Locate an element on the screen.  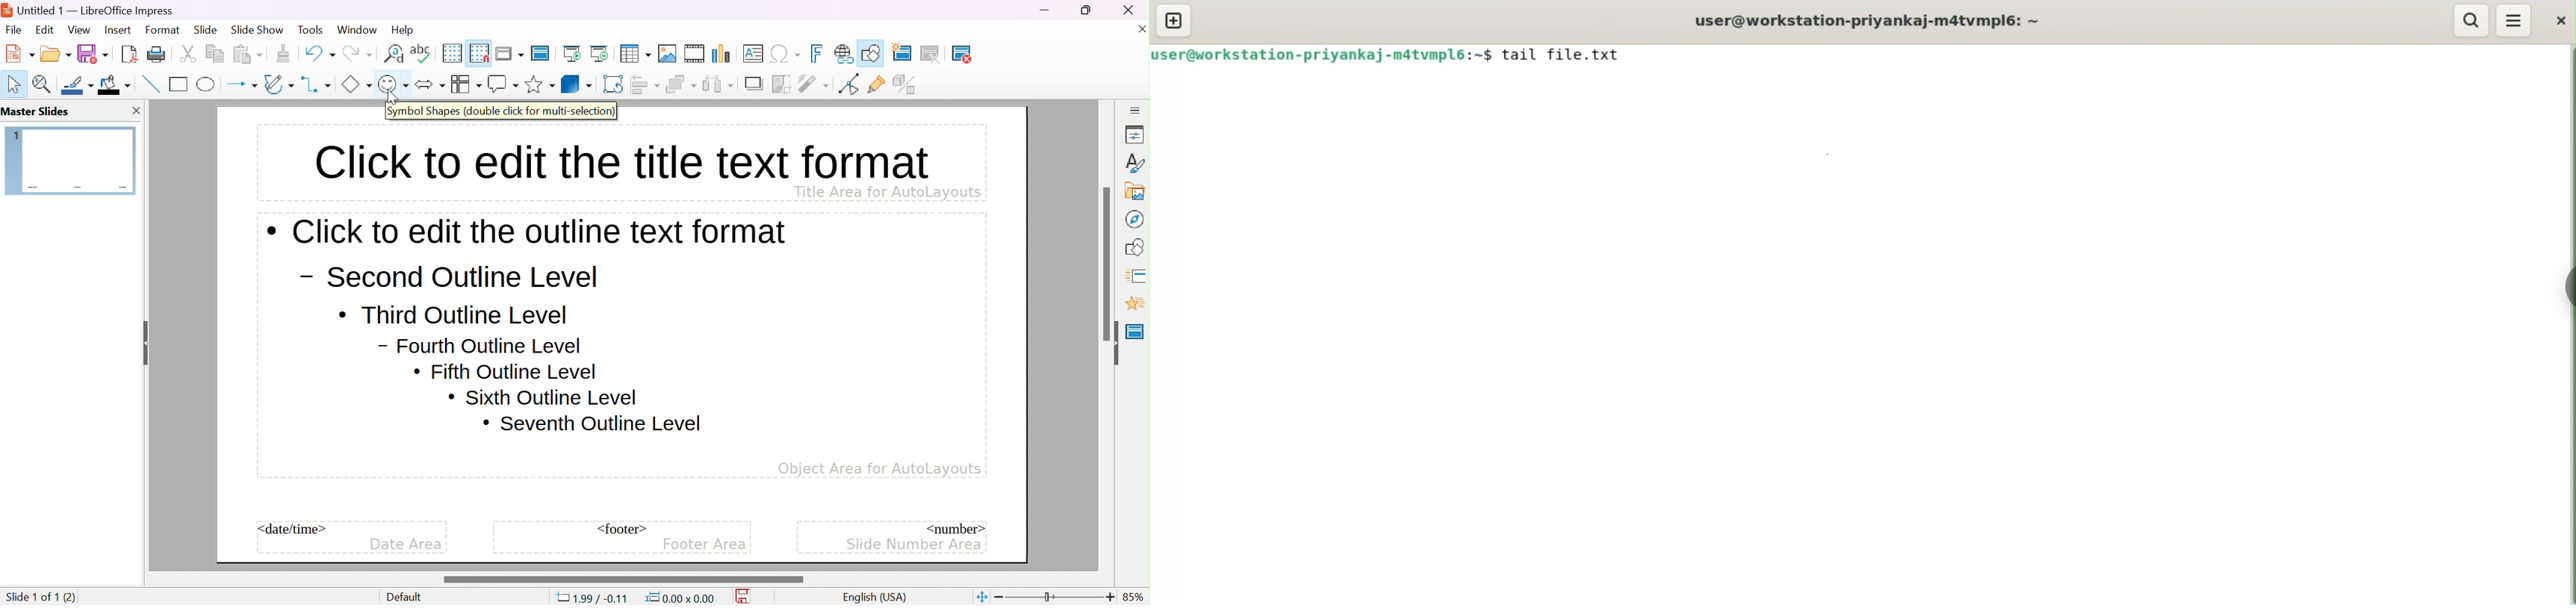
align objects is located at coordinates (647, 84).